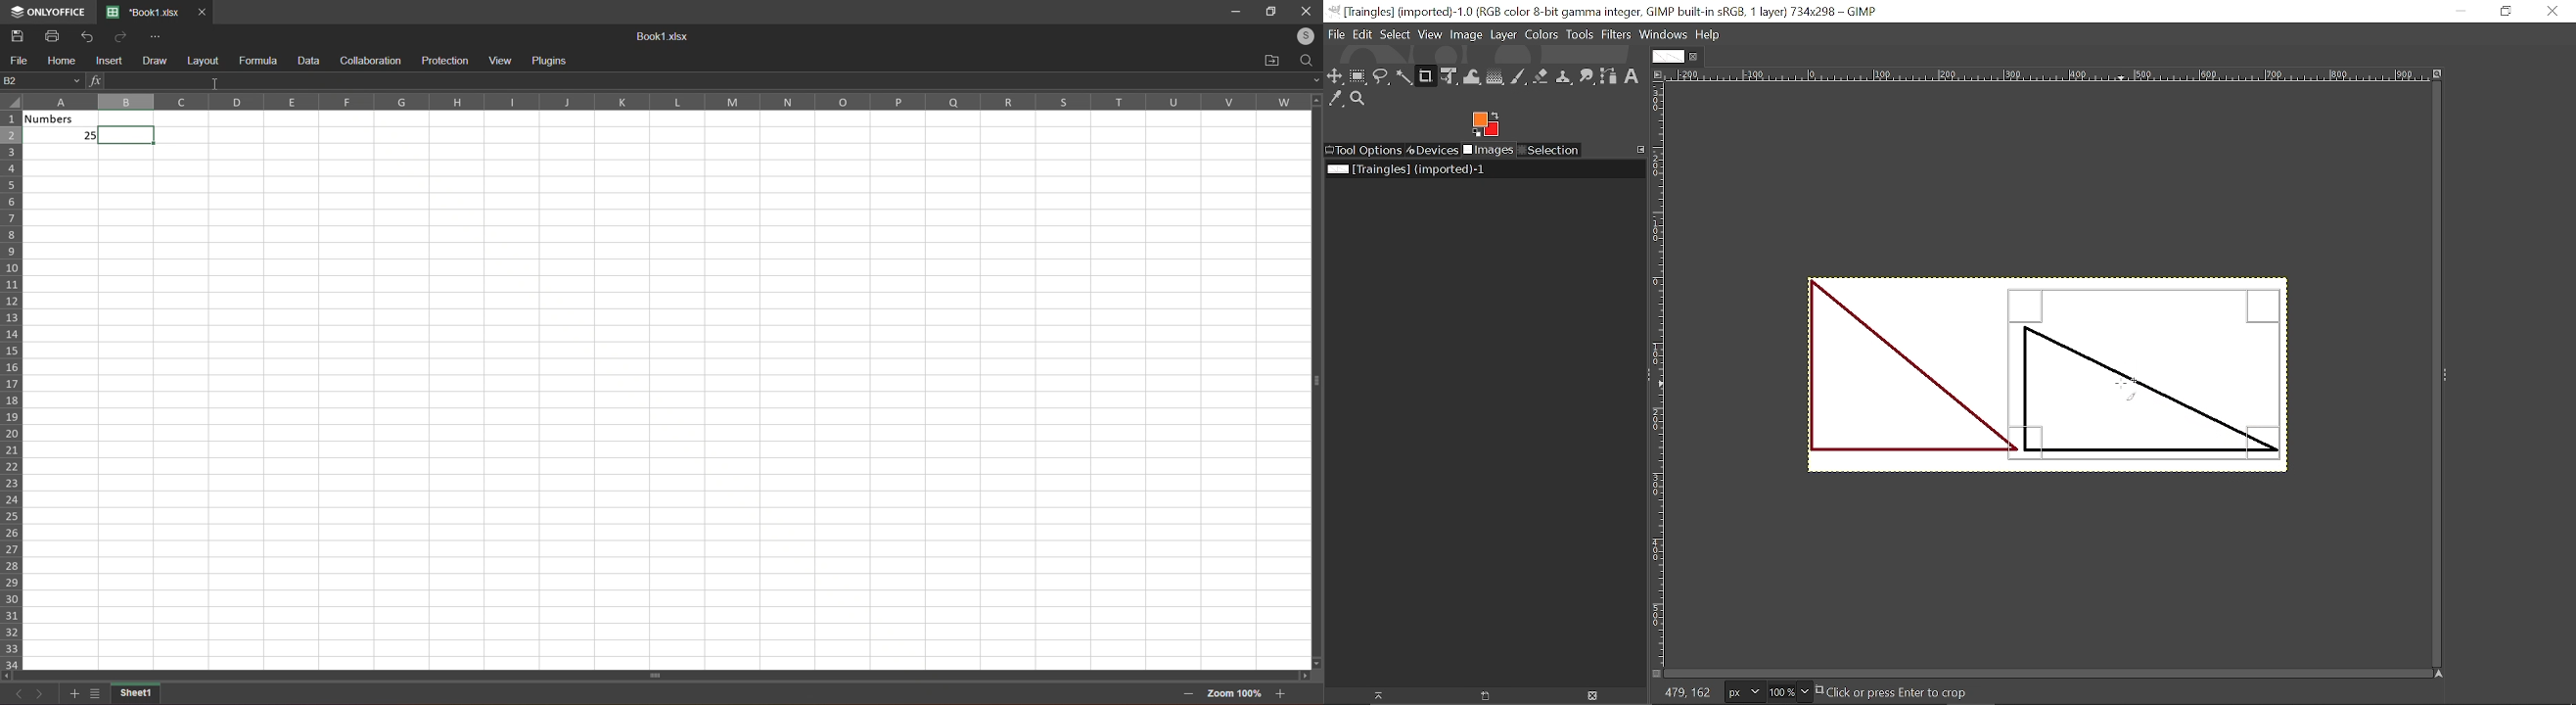 This screenshot has width=2576, height=728. What do you see at coordinates (1450, 76) in the screenshot?
I see `Unified transform tool` at bounding box center [1450, 76].